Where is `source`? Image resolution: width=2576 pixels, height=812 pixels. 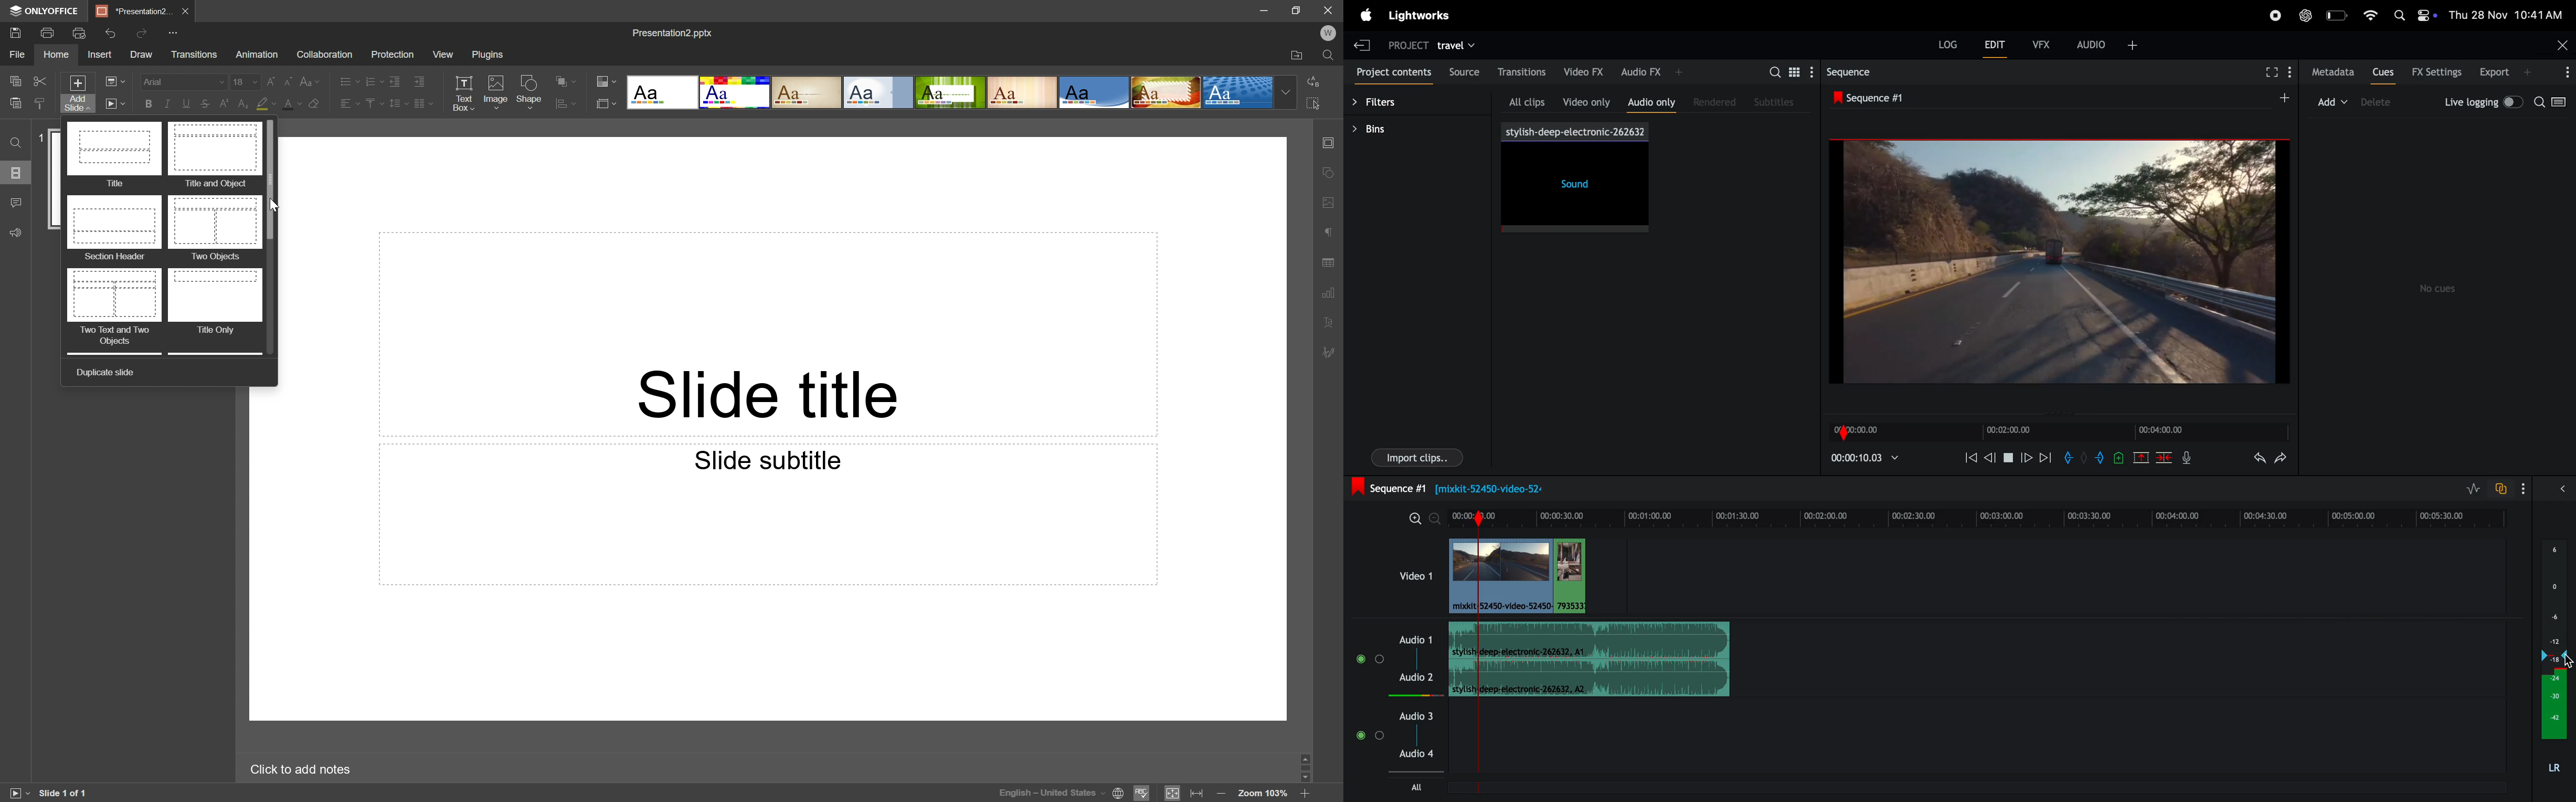
source is located at coordinates (1462, 71).